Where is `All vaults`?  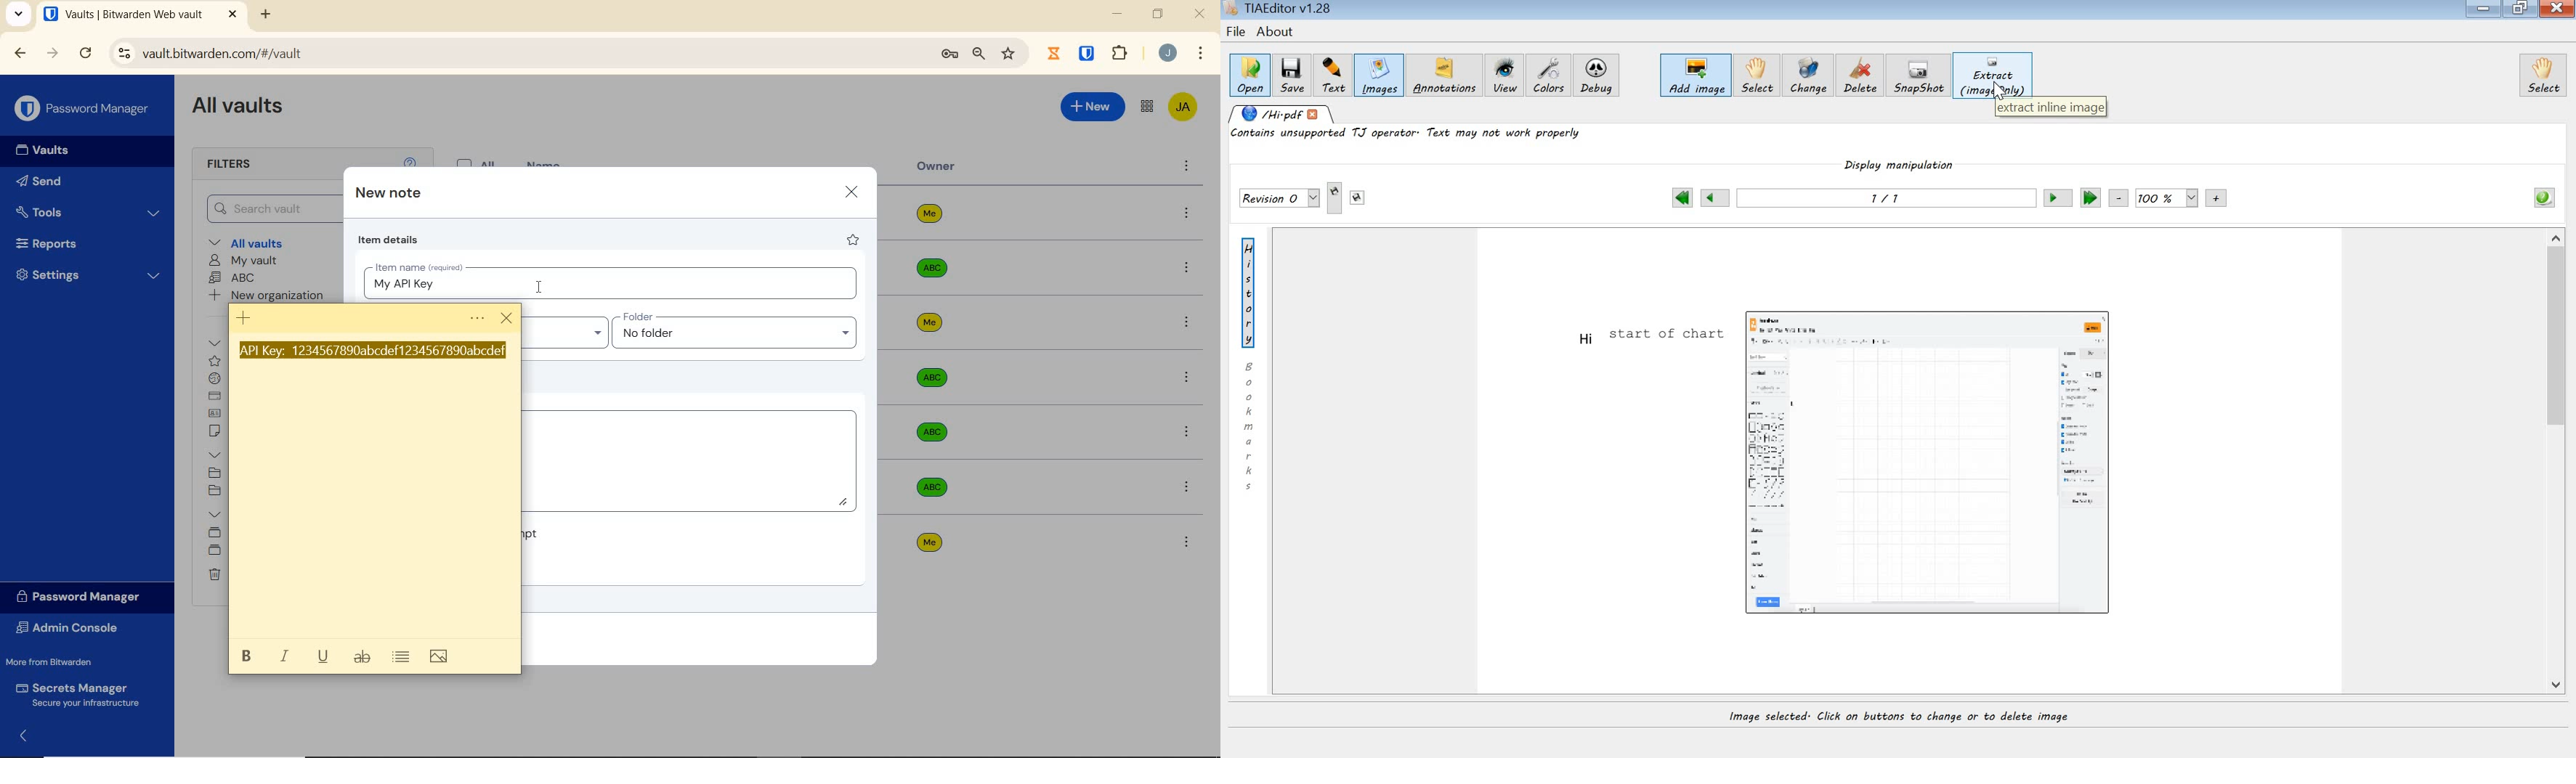
All vaults is located at coordinates (259, 244).